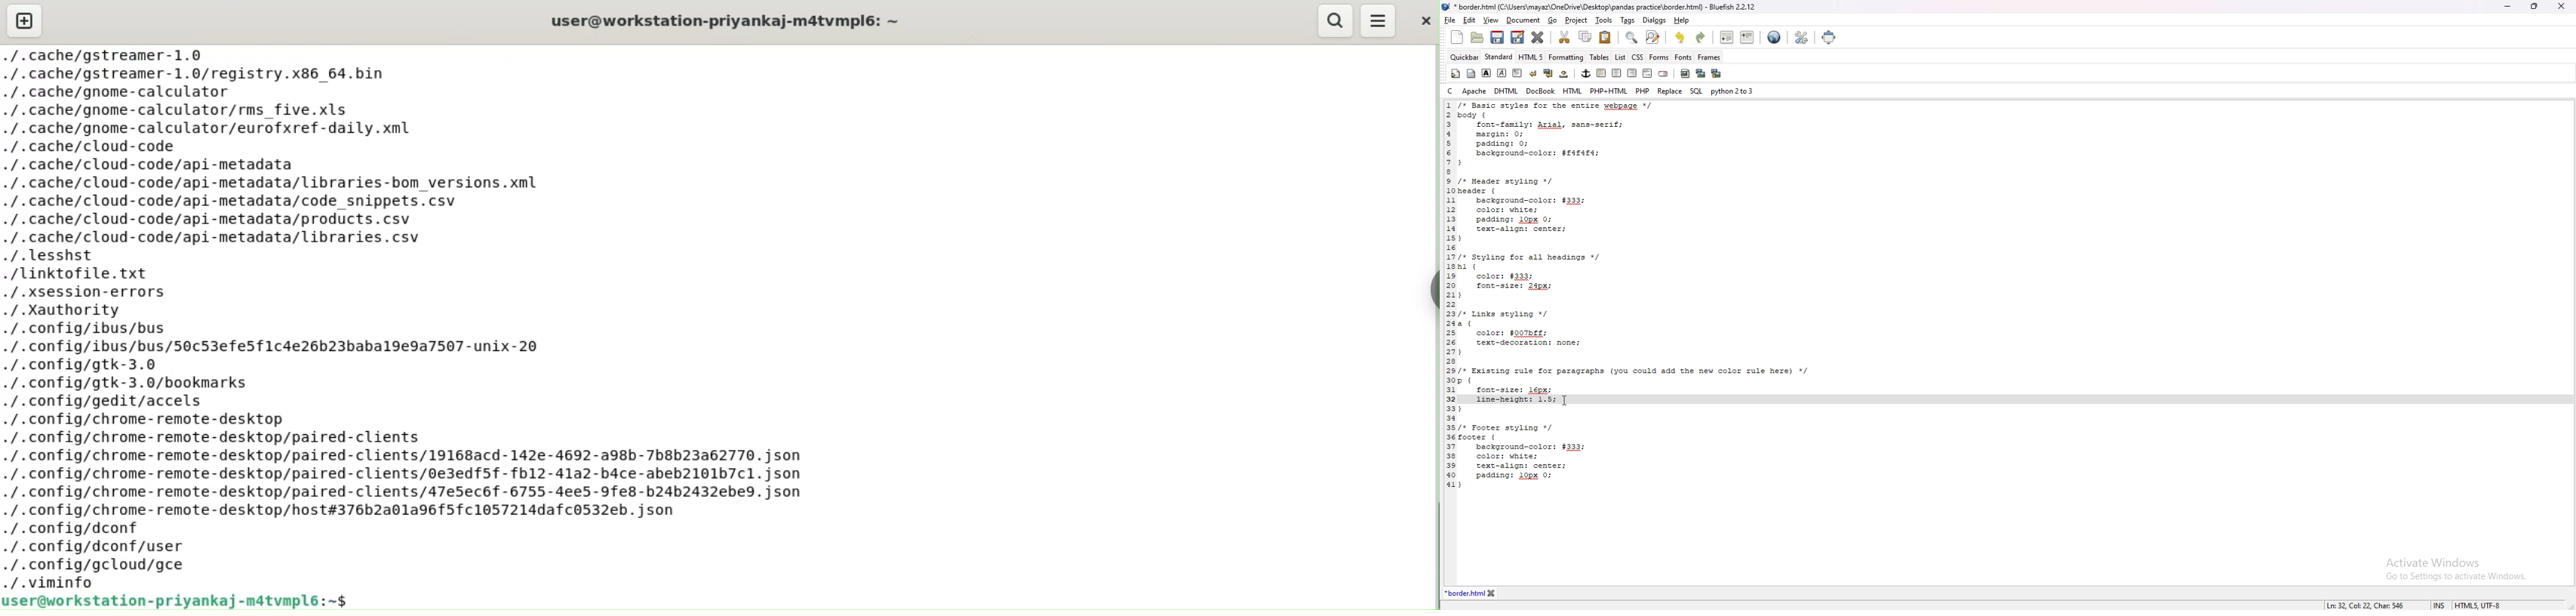 Image resolution: width=2576 pixels, height=616 pixels. What do you see at coordinates (1531, 57) in the screenshot?
I see `html 5` at bounding box center [1531, 57].